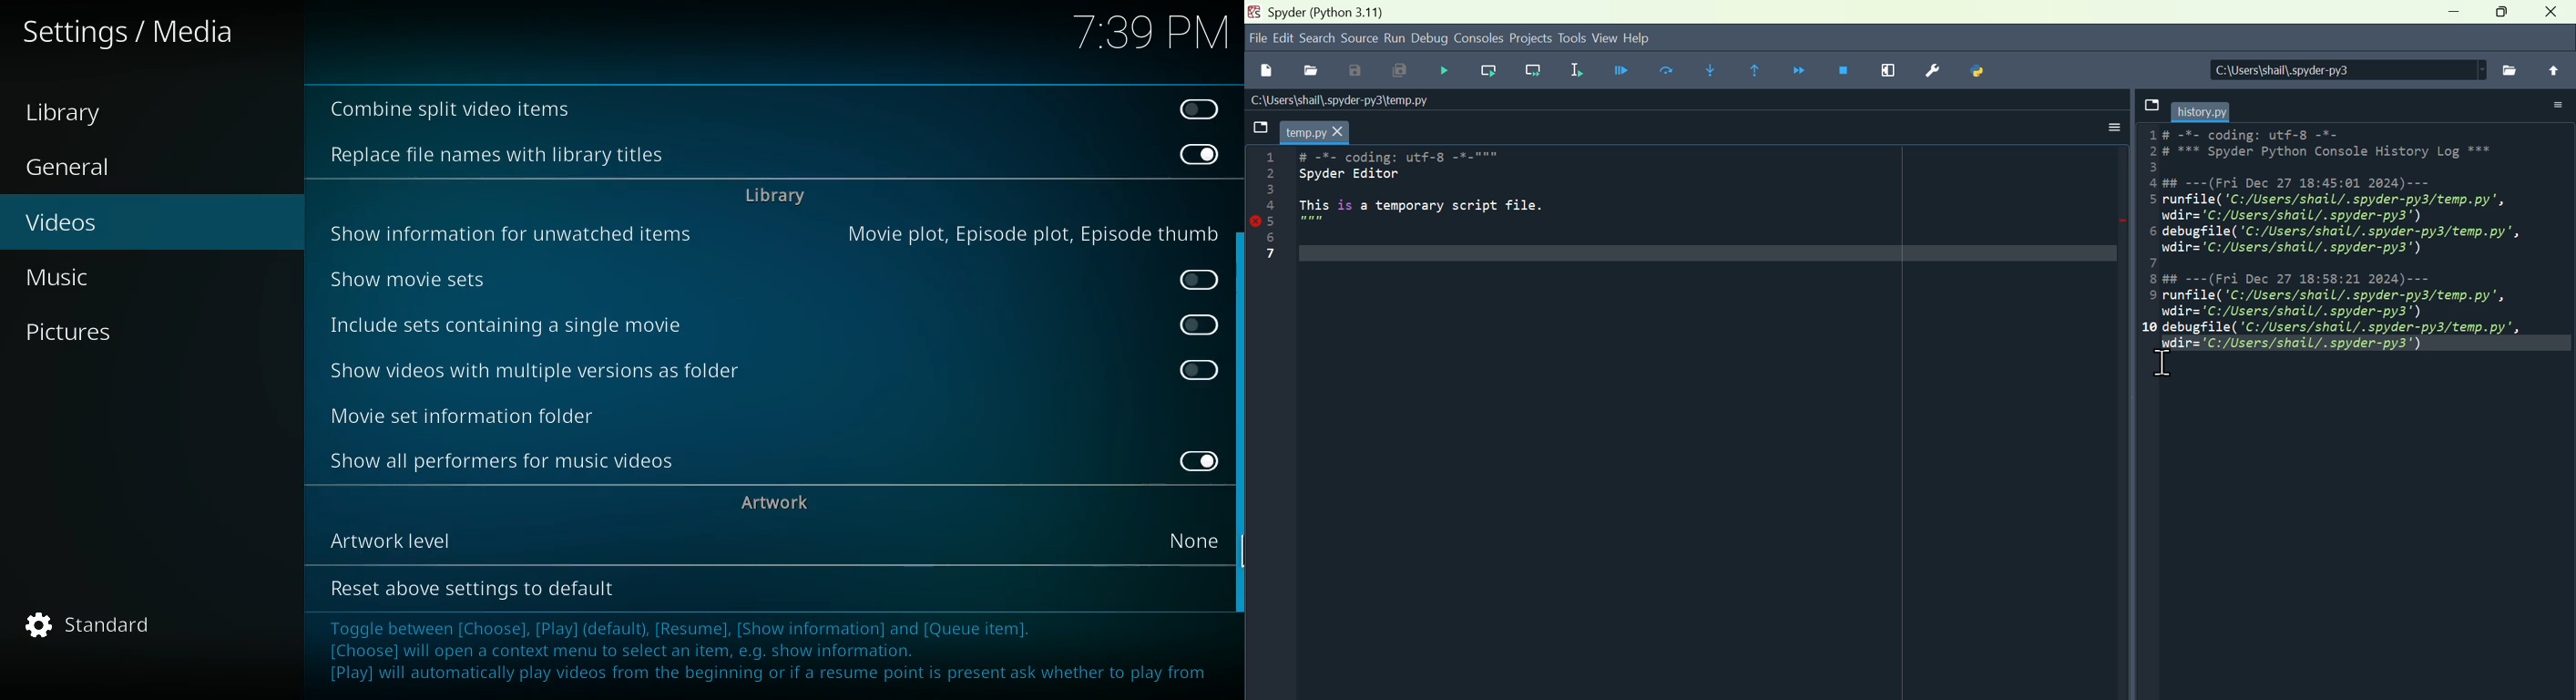 The width and height of the screenshot is (2576, 700). I want to click on filename, so click(2204, 108).